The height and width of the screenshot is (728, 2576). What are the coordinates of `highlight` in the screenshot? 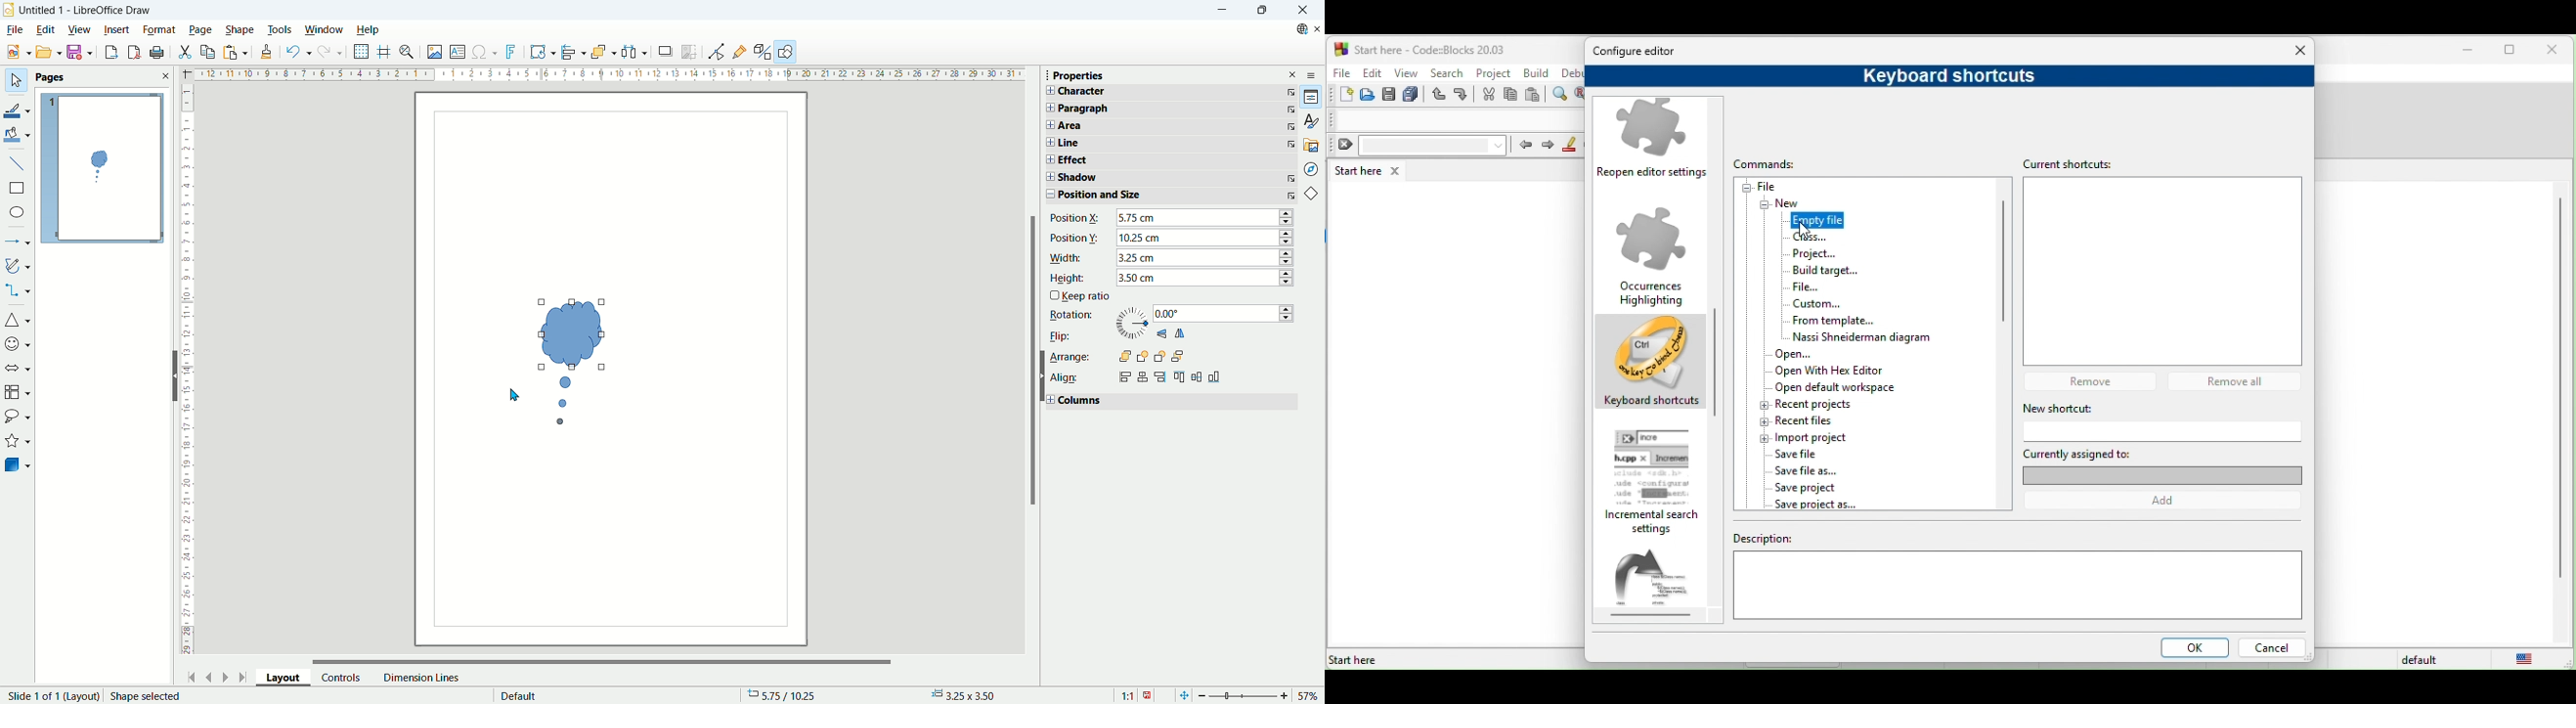 It's located at (1570, 145).